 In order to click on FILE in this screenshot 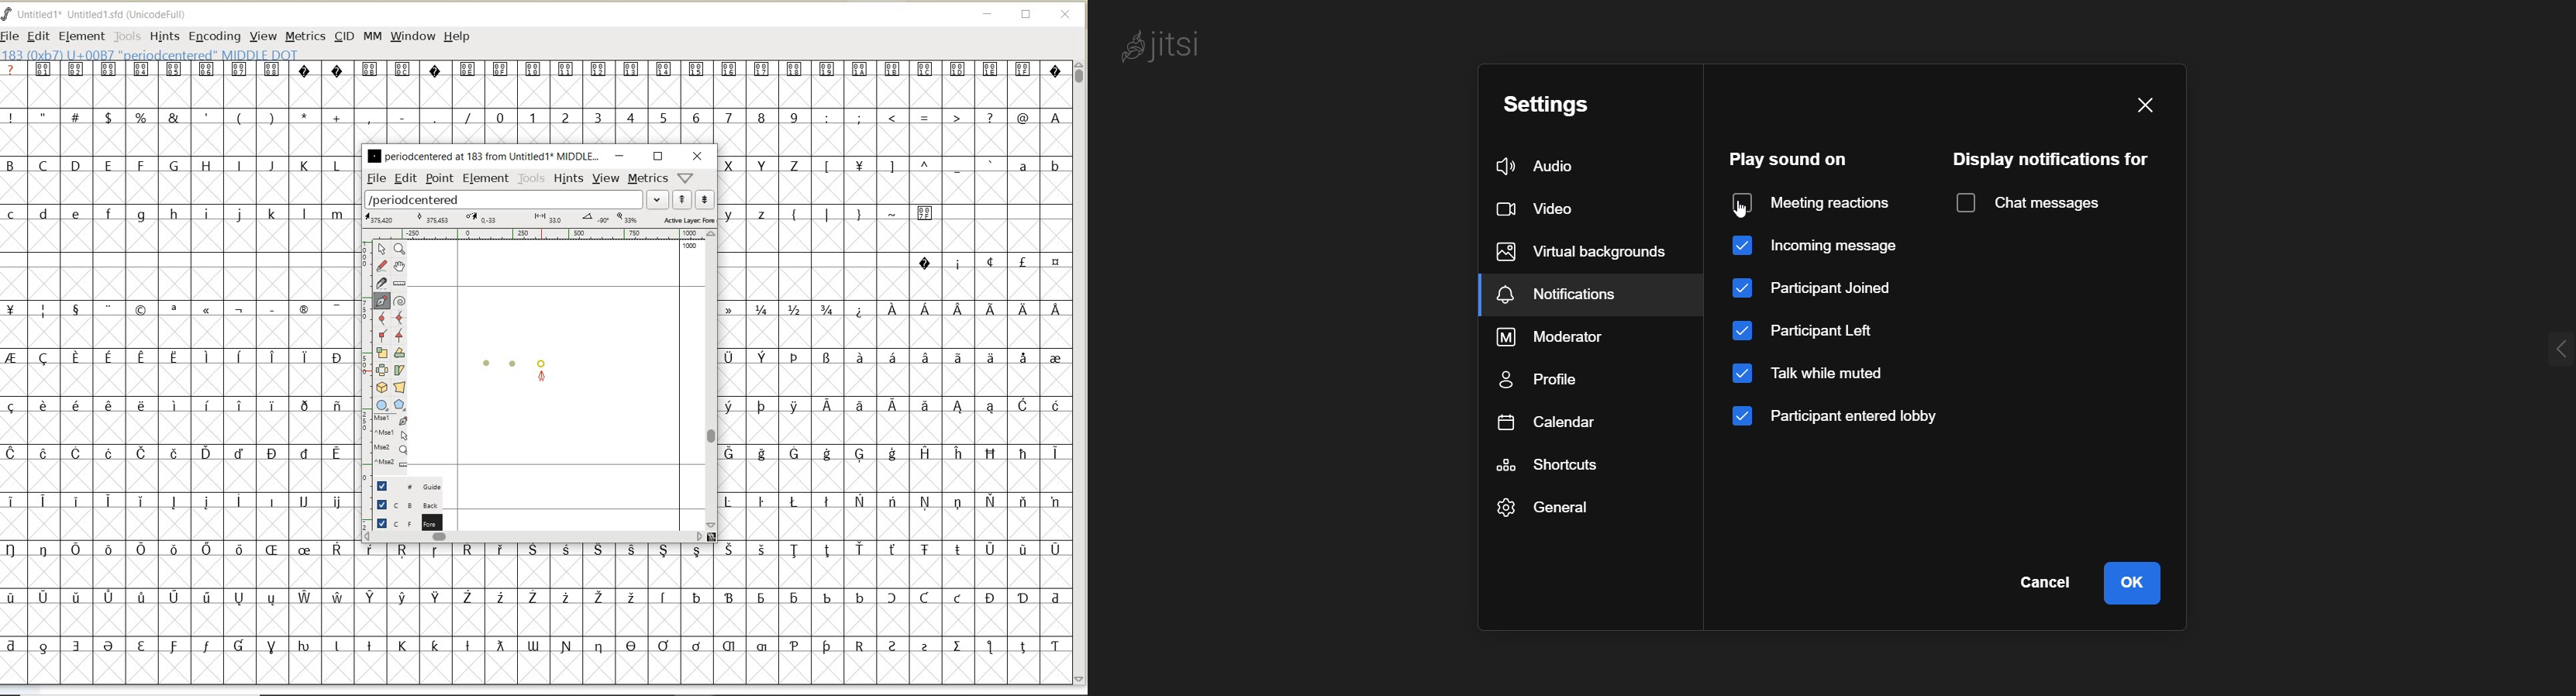, I will do `click(11, 35)`.